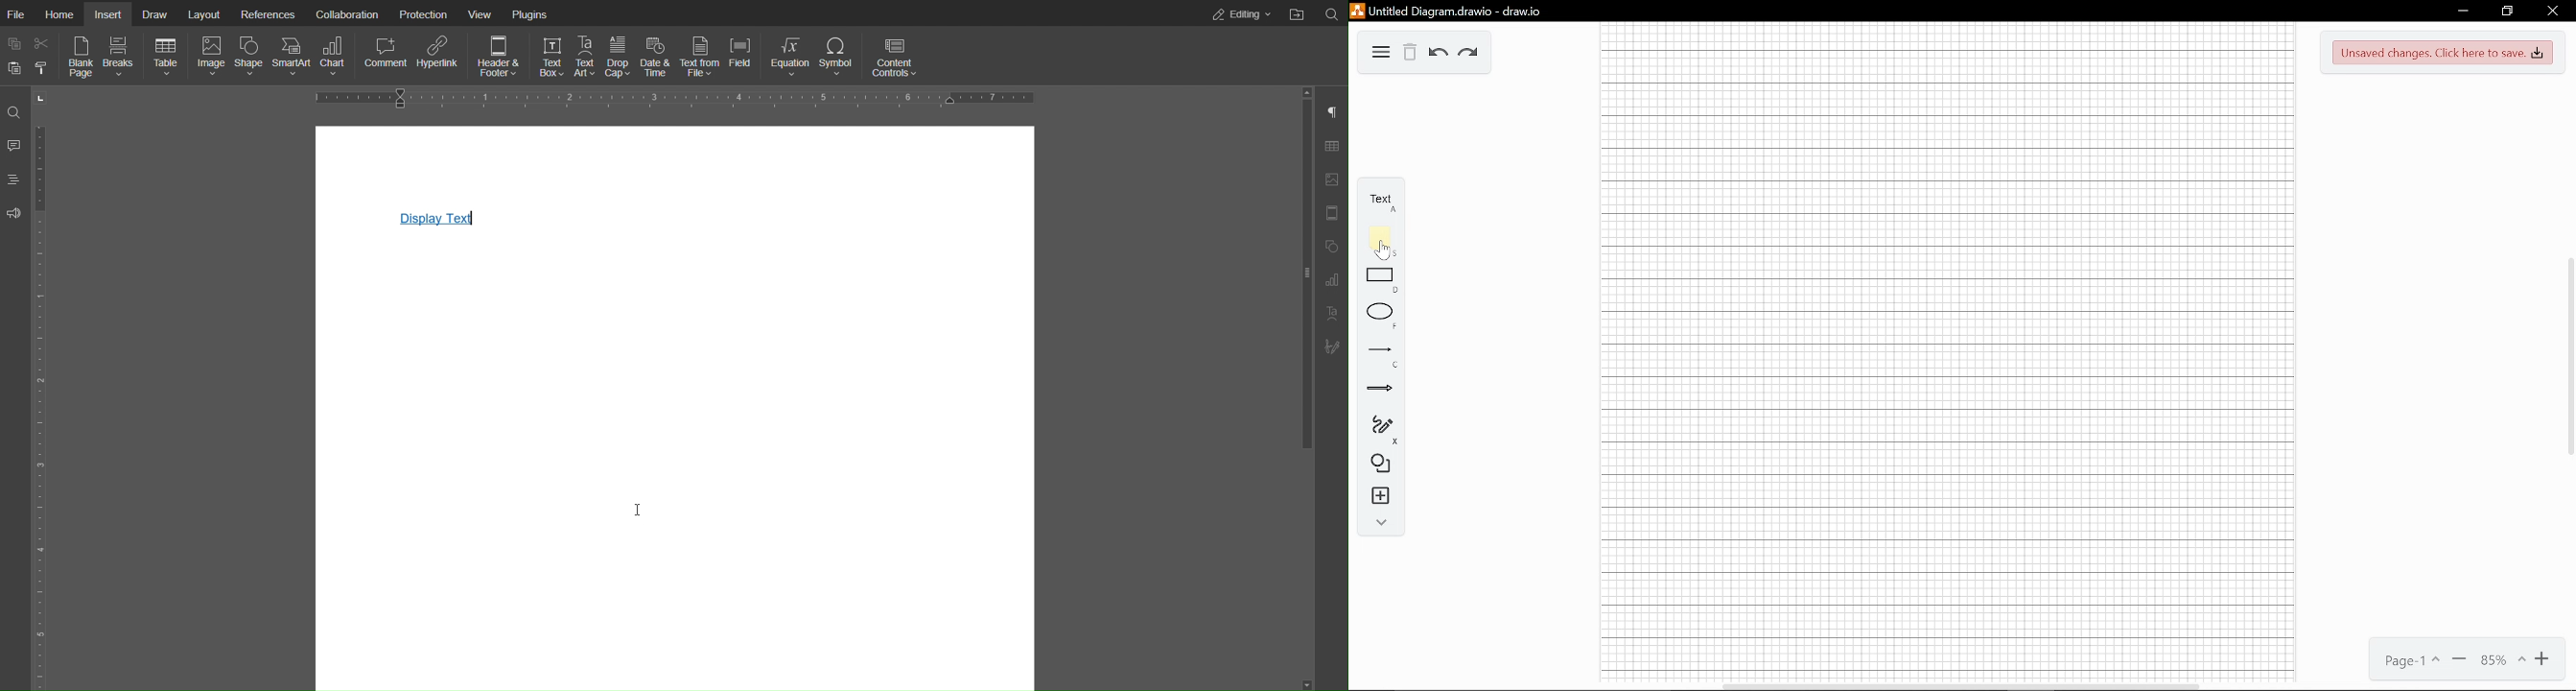 This screenshot has width=2576, height=700. I want to click on Untitled Diagram.drawio-draw.io (logo and name), so click(1464, 10).